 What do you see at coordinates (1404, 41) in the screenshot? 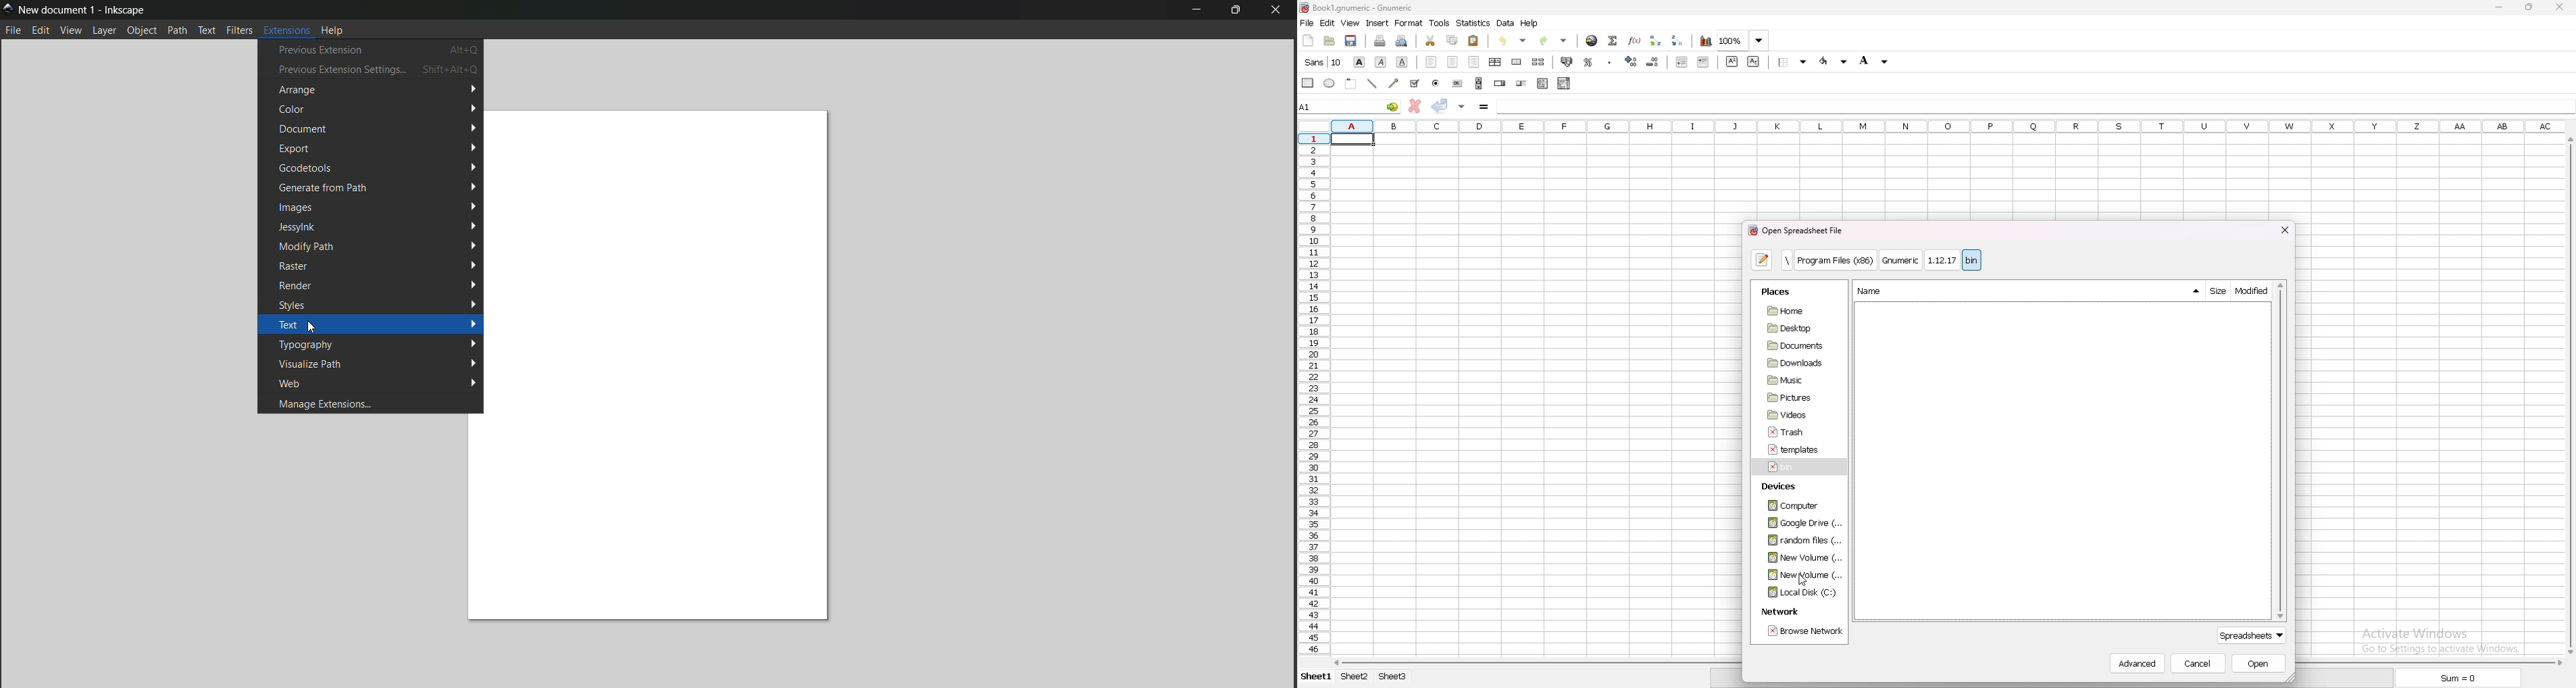
I see `print preview` at bounding box center [1404, 41].